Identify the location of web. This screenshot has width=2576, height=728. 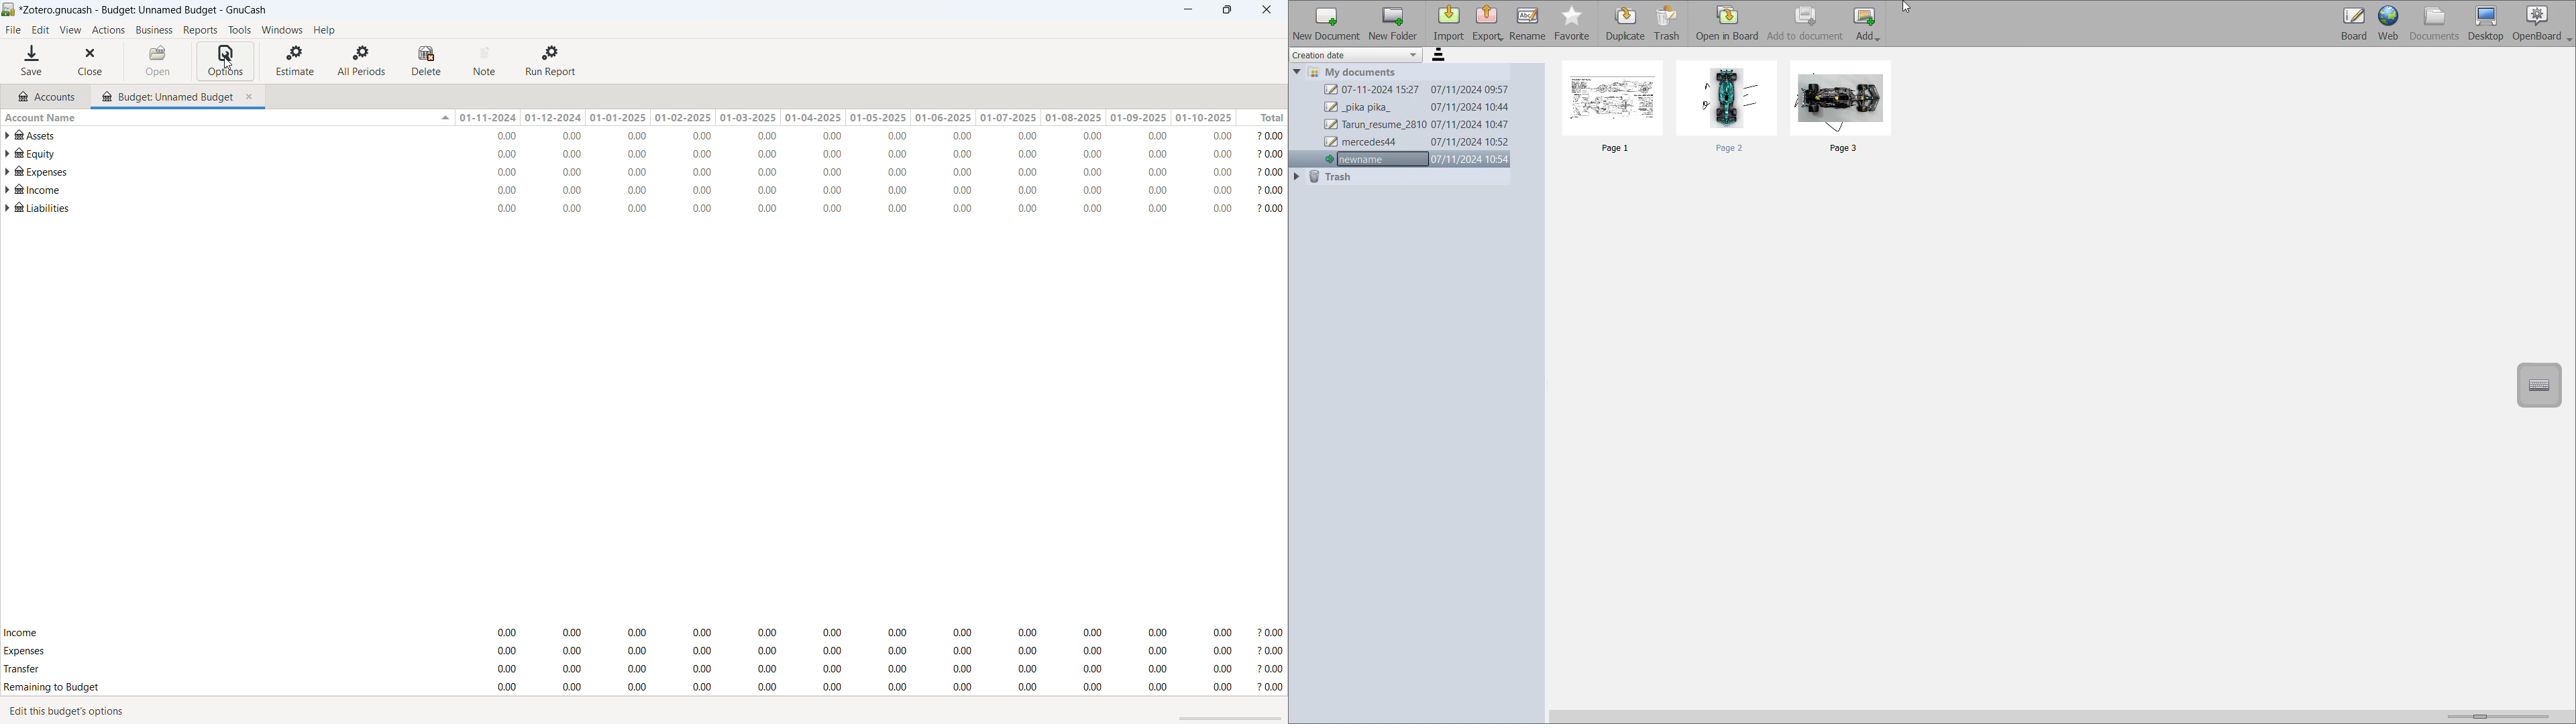
(2389, 23).